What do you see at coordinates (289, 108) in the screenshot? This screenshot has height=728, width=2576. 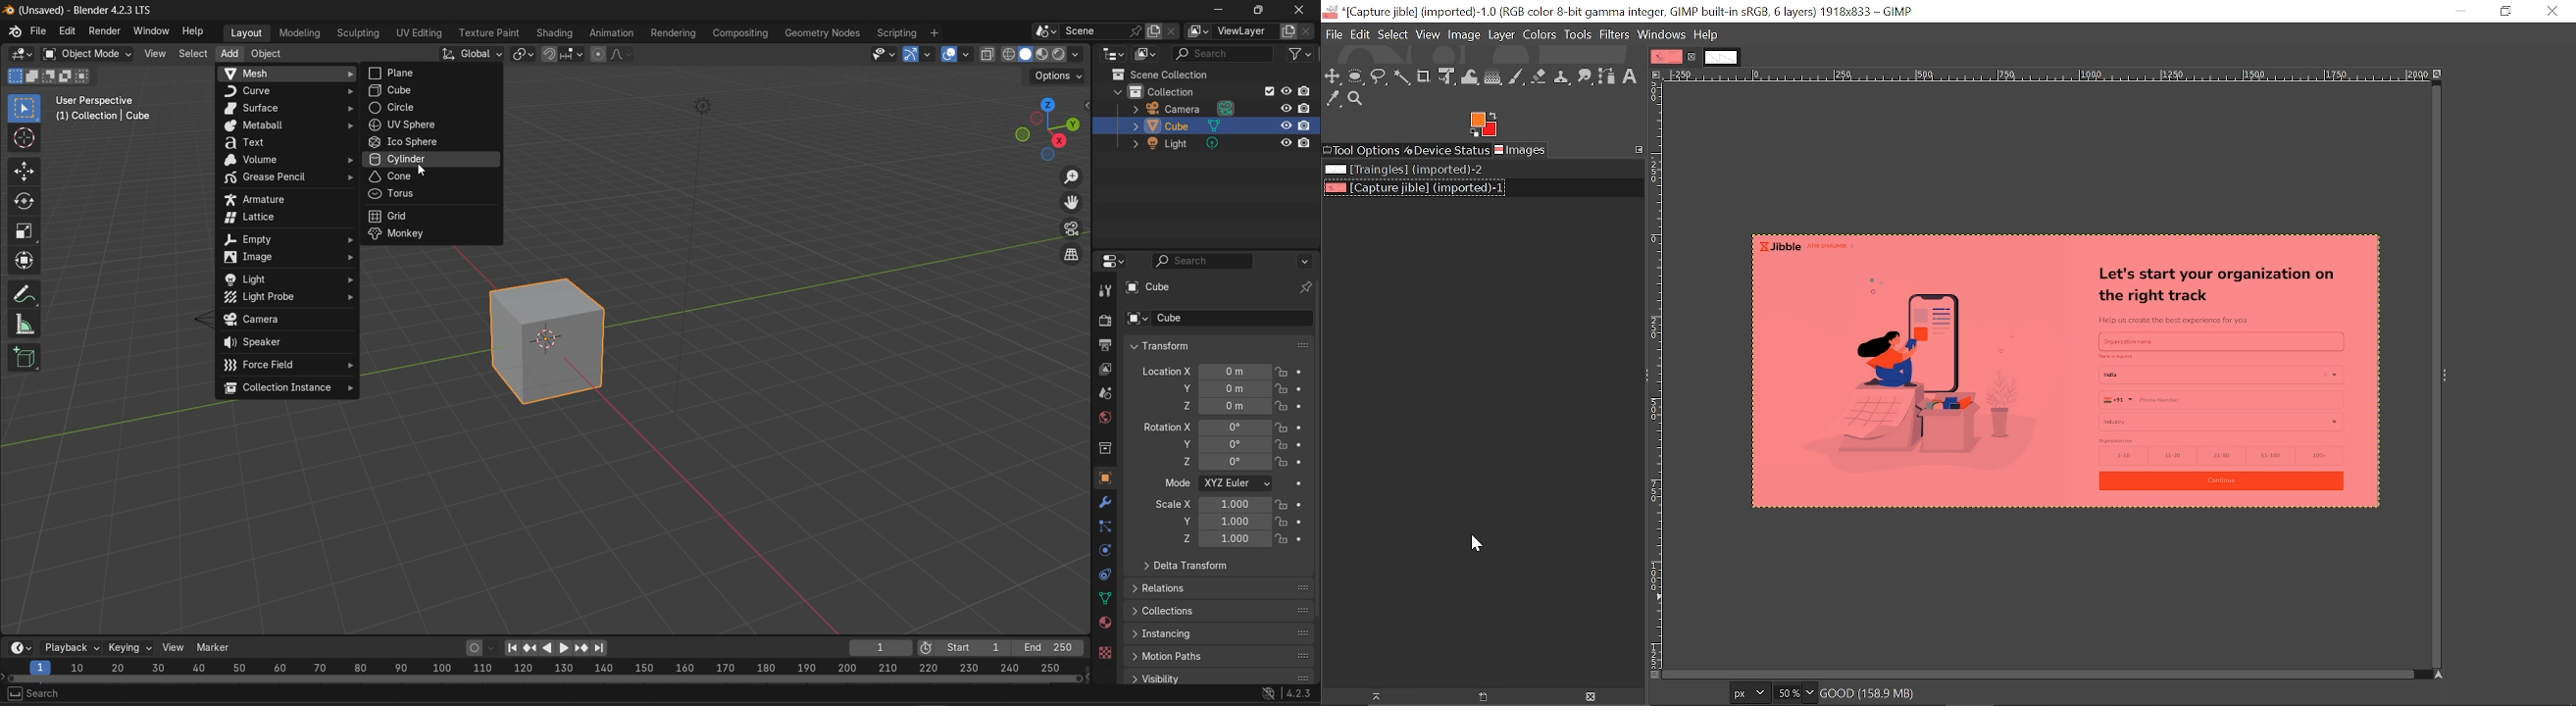 I see `surface` at bounding box center [289, 108].